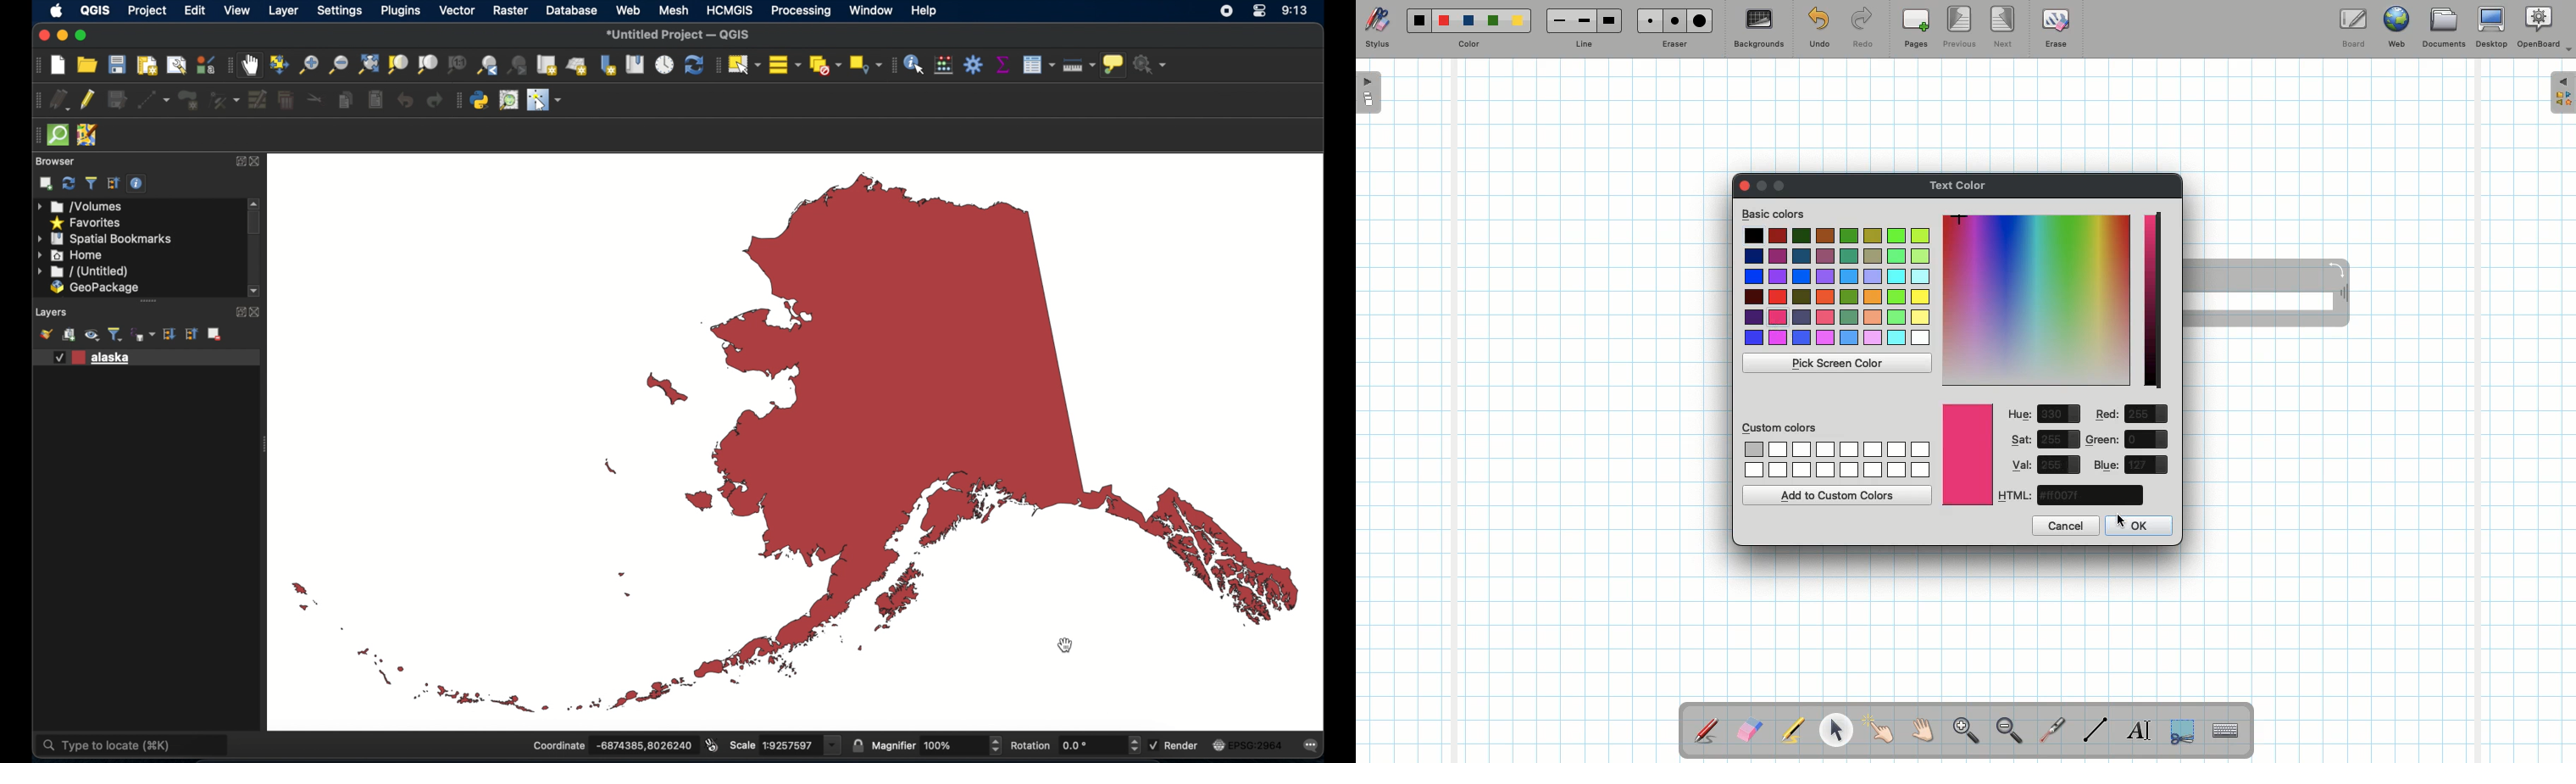  Describe the element at coordinates (2146, 465) in the screenshot. I see `value` at that location.